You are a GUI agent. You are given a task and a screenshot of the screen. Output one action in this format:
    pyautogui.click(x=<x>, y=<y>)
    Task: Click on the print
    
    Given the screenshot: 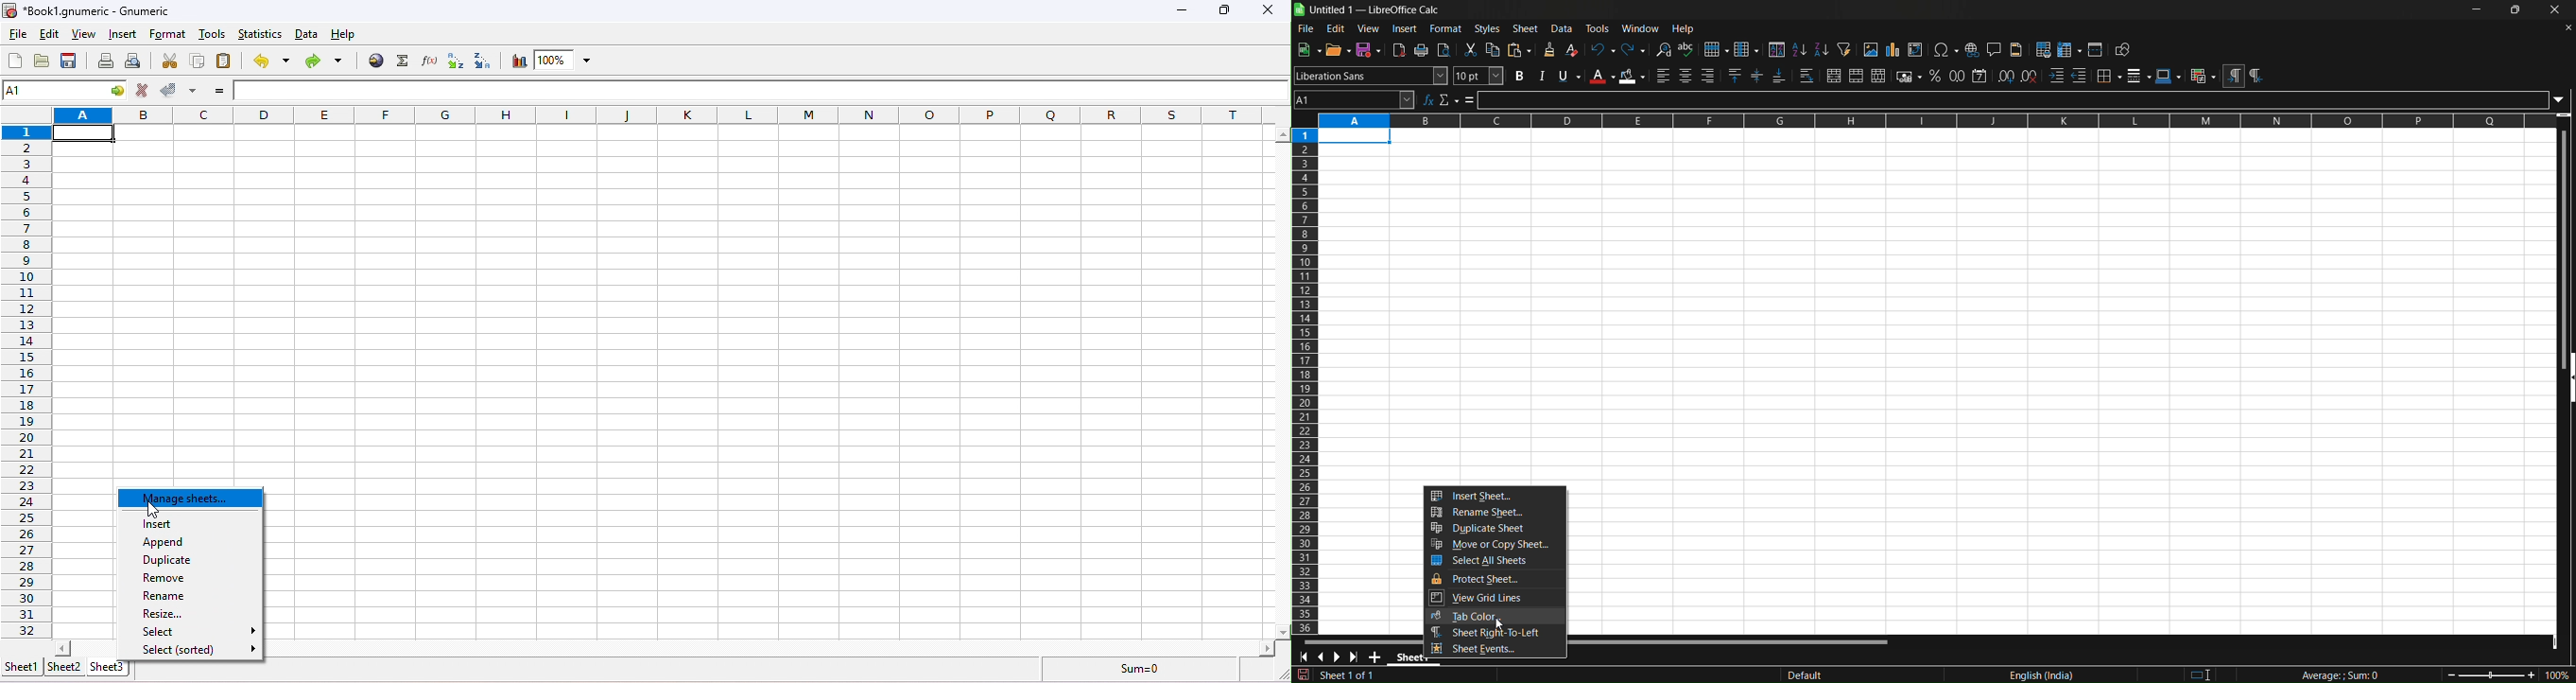 What is the action you would take?
    pyautogui.click(x=1422, y=50)
    